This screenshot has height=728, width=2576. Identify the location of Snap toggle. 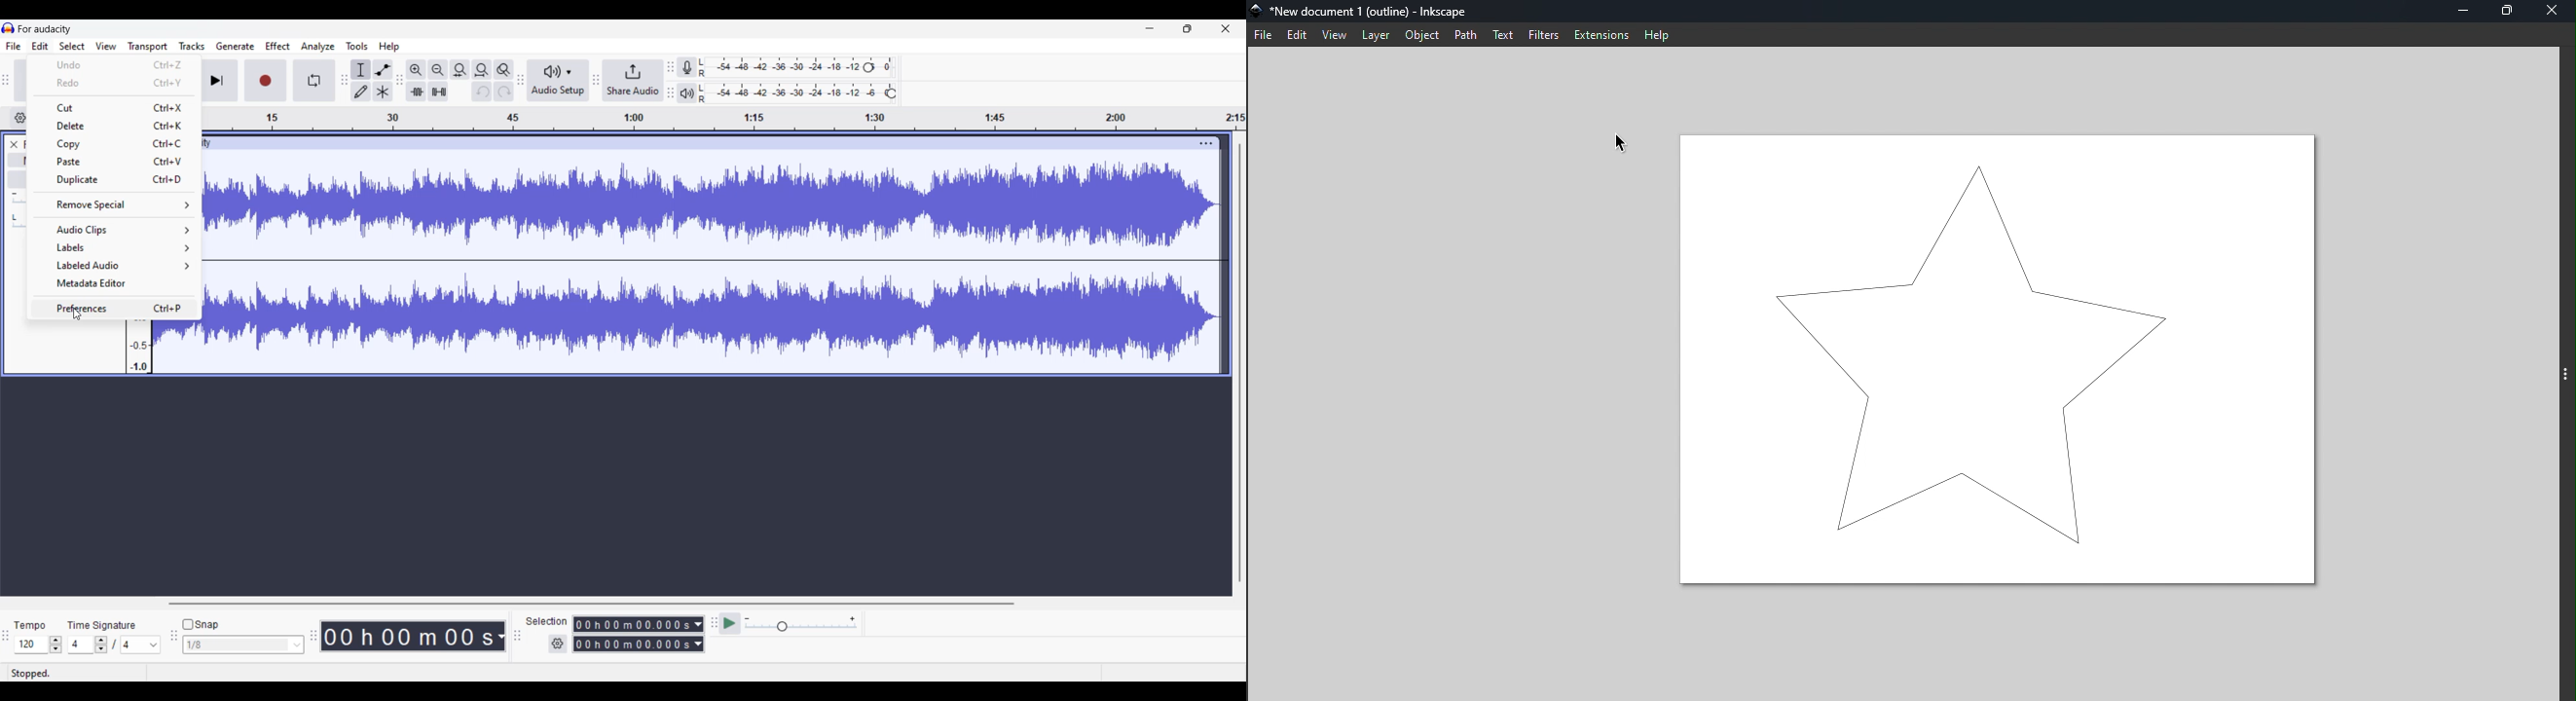
(202, 624).